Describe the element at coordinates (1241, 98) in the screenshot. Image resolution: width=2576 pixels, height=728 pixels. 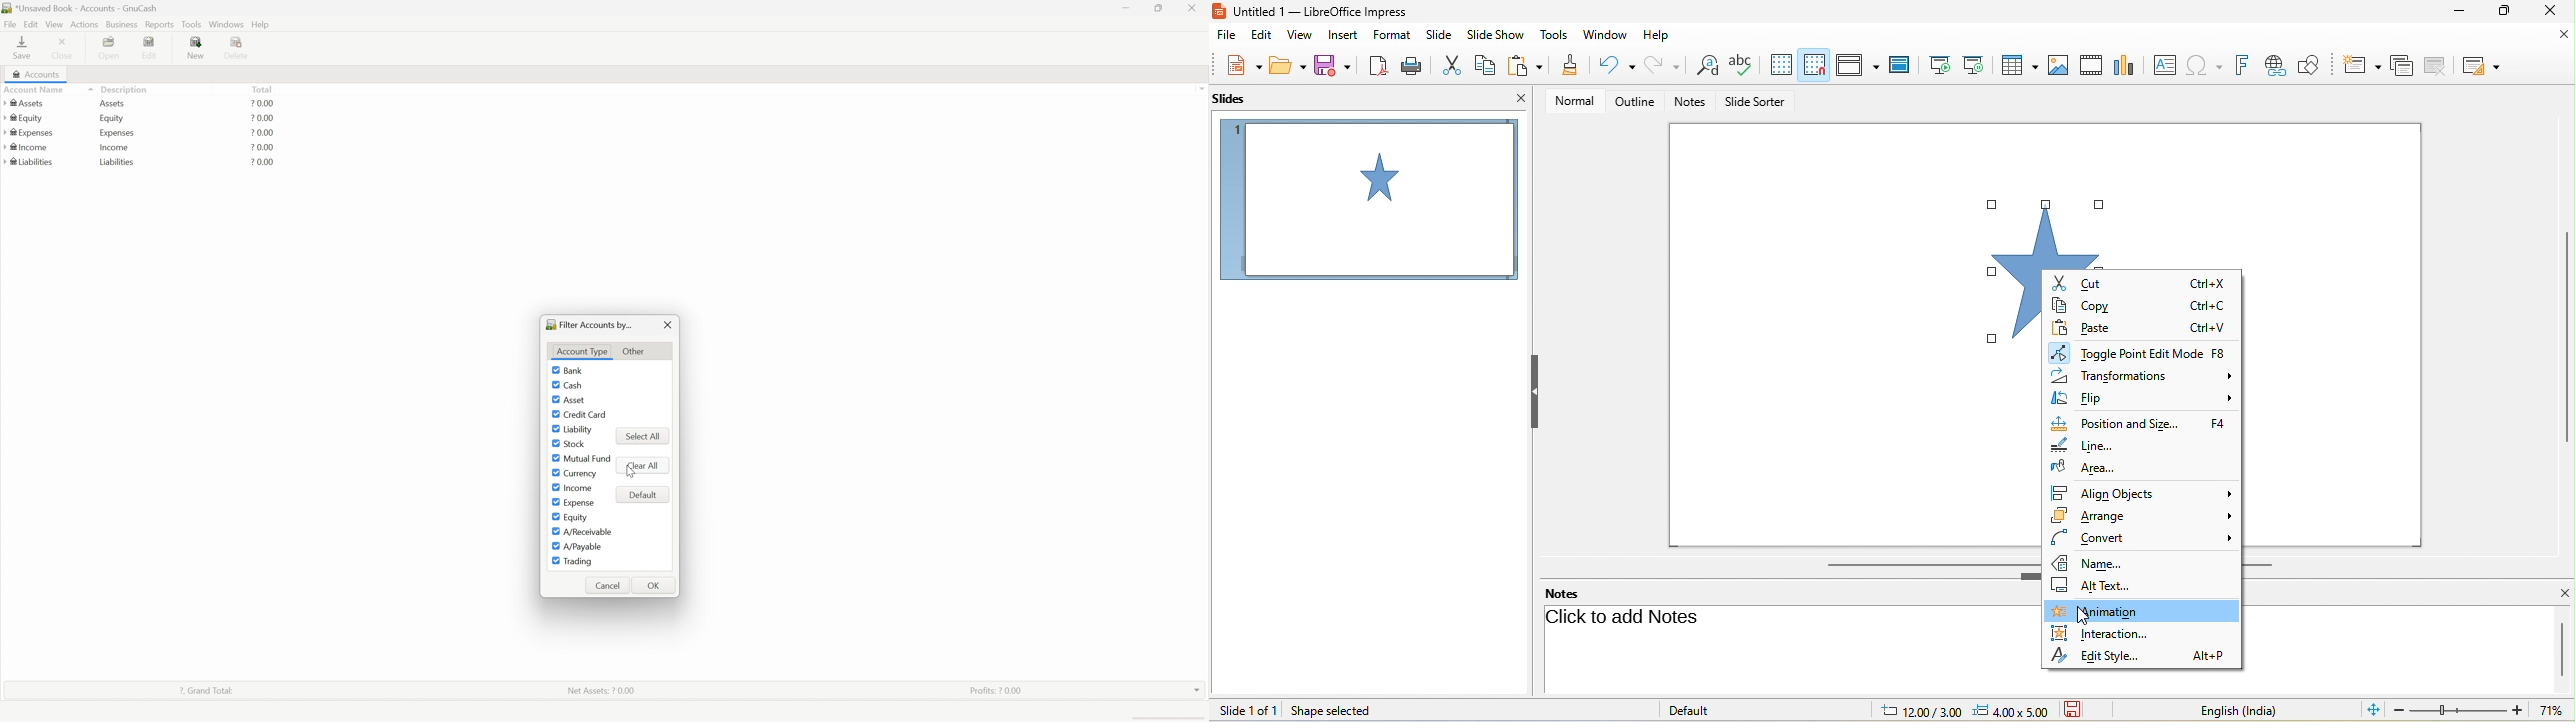
I see `slides` at that location.